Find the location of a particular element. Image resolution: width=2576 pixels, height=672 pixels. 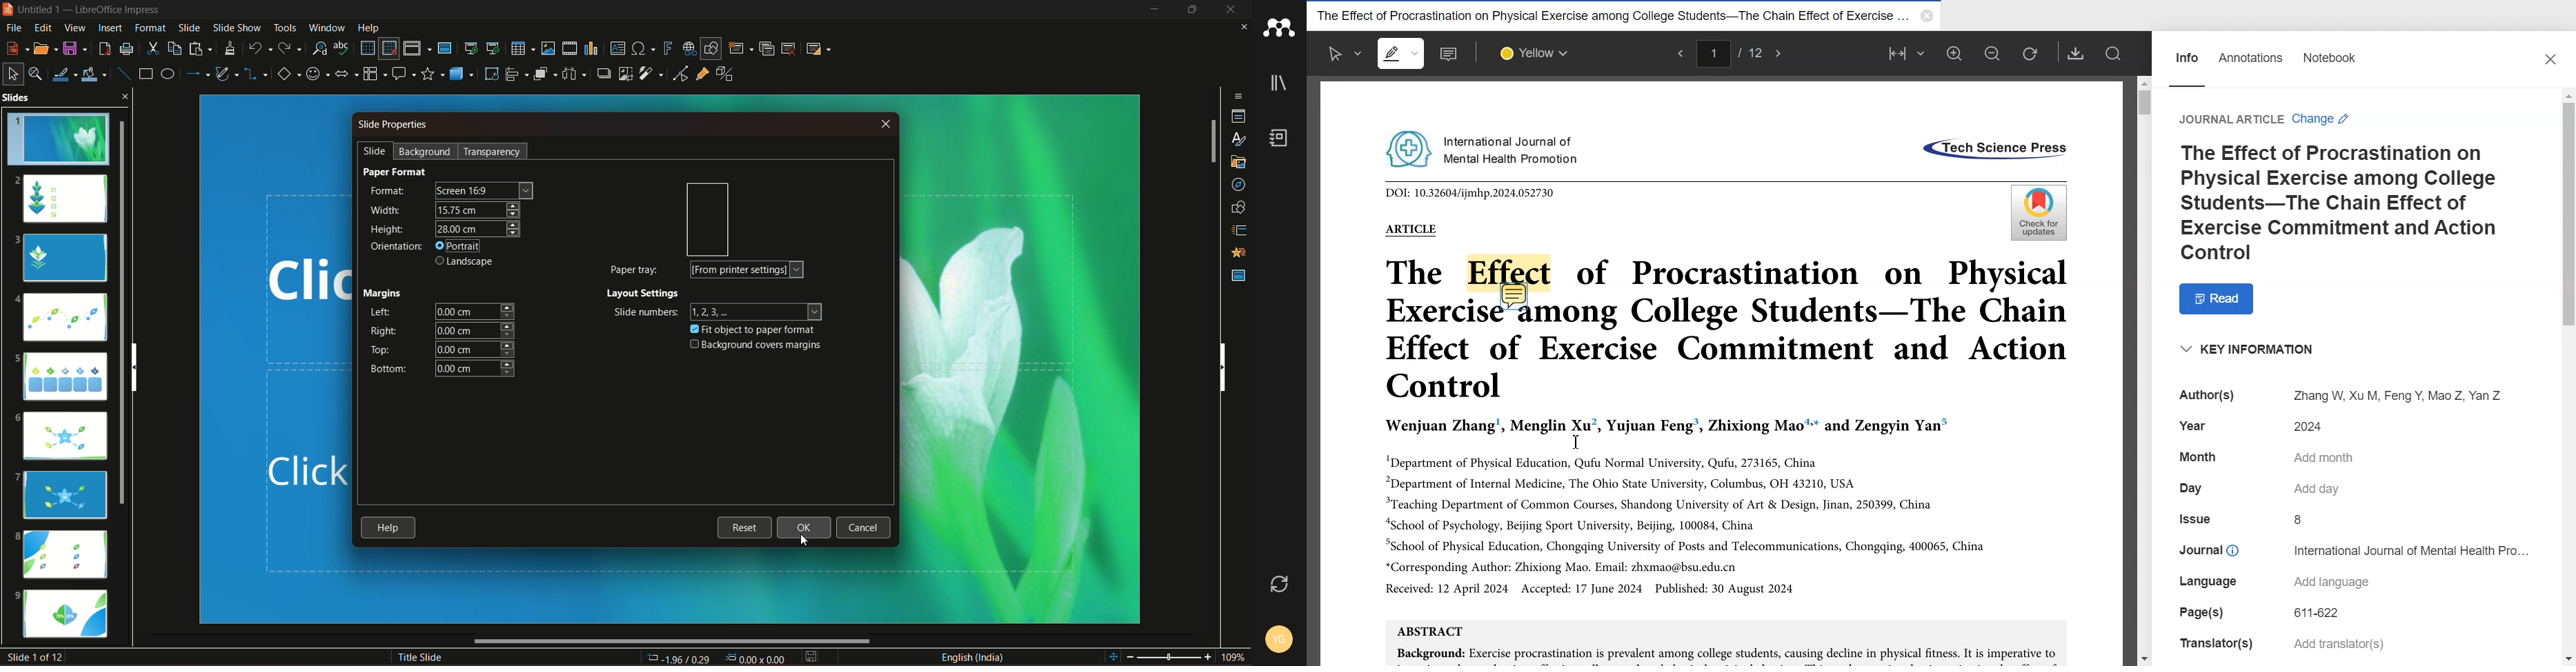

ARTICLE is located at coordinates (1410, 229).